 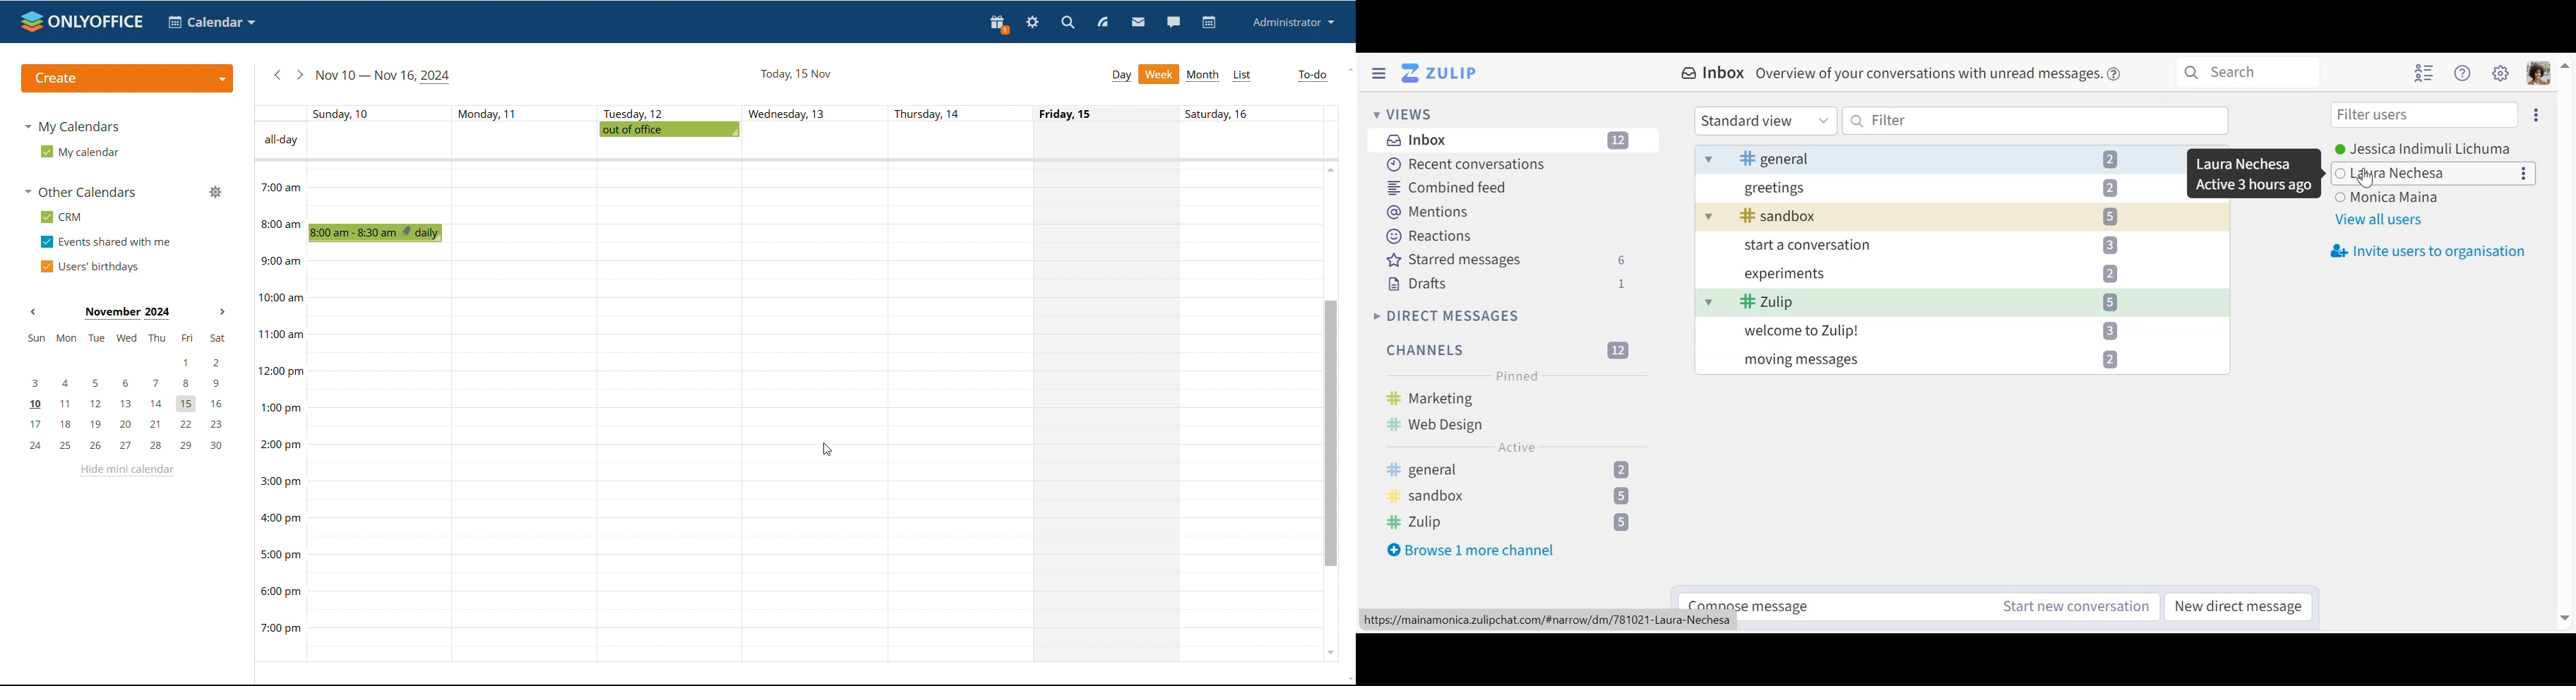 What do you see at coordinates (2537, 115) in the screenshot?
I see `more options` at bounding box center [2537, 115].